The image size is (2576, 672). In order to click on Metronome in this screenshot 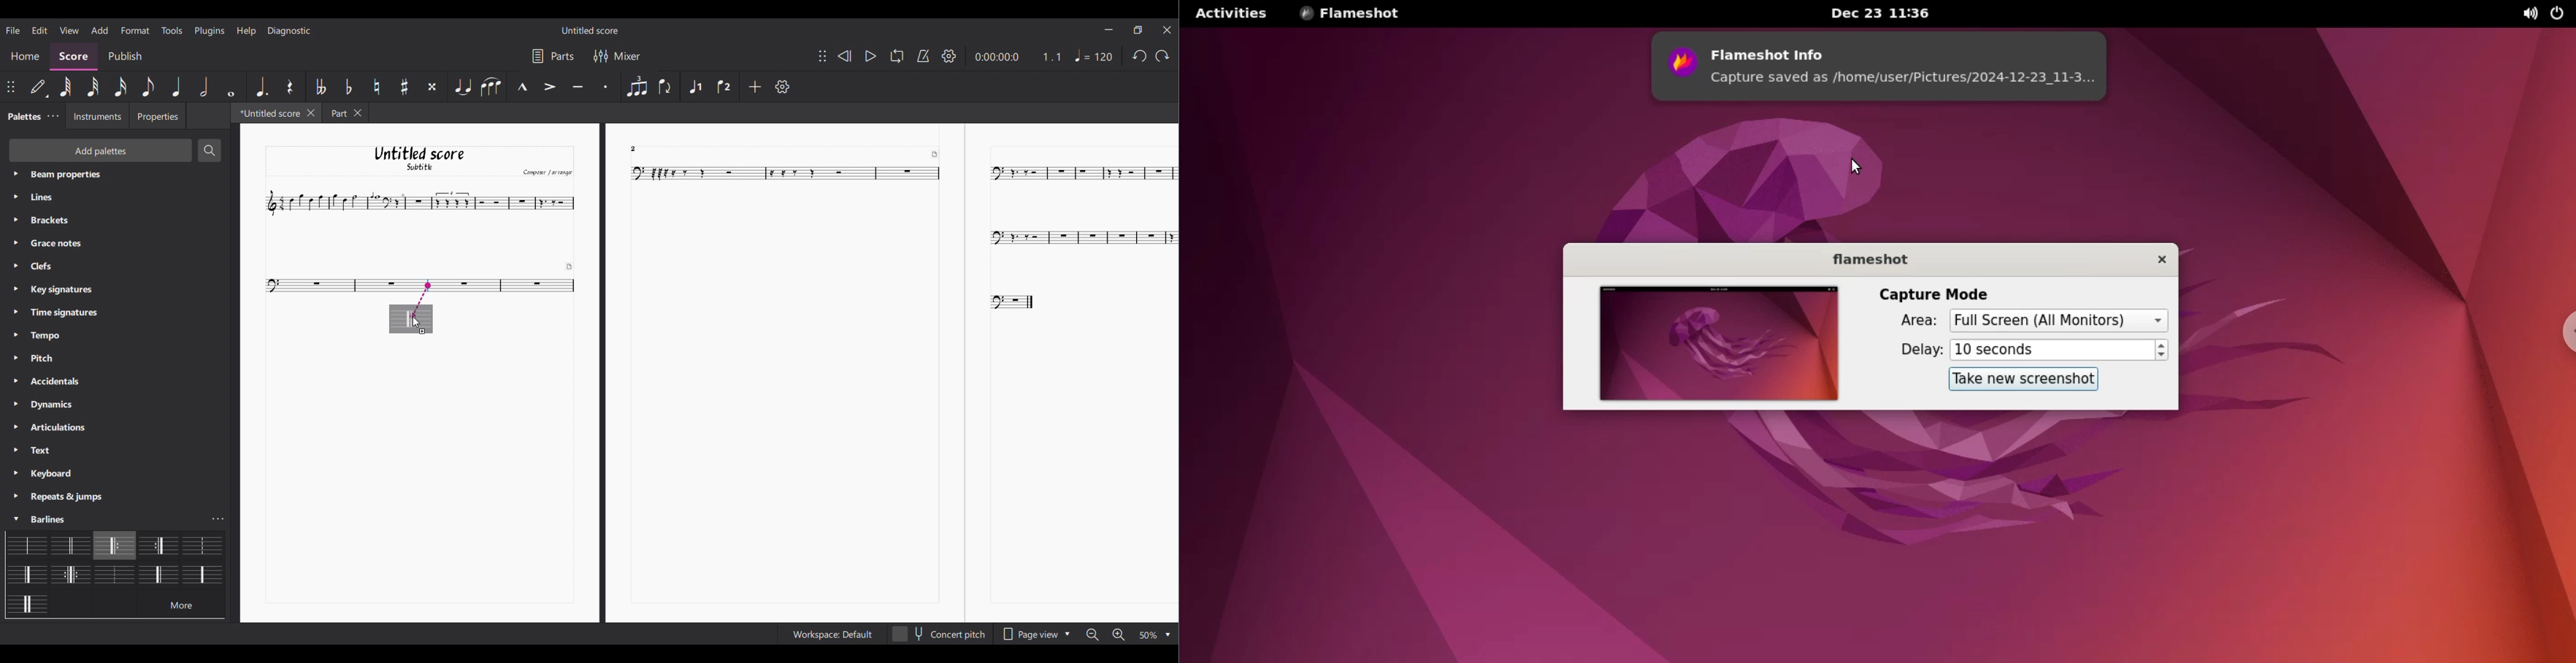, I will do `click(923, 56)`.